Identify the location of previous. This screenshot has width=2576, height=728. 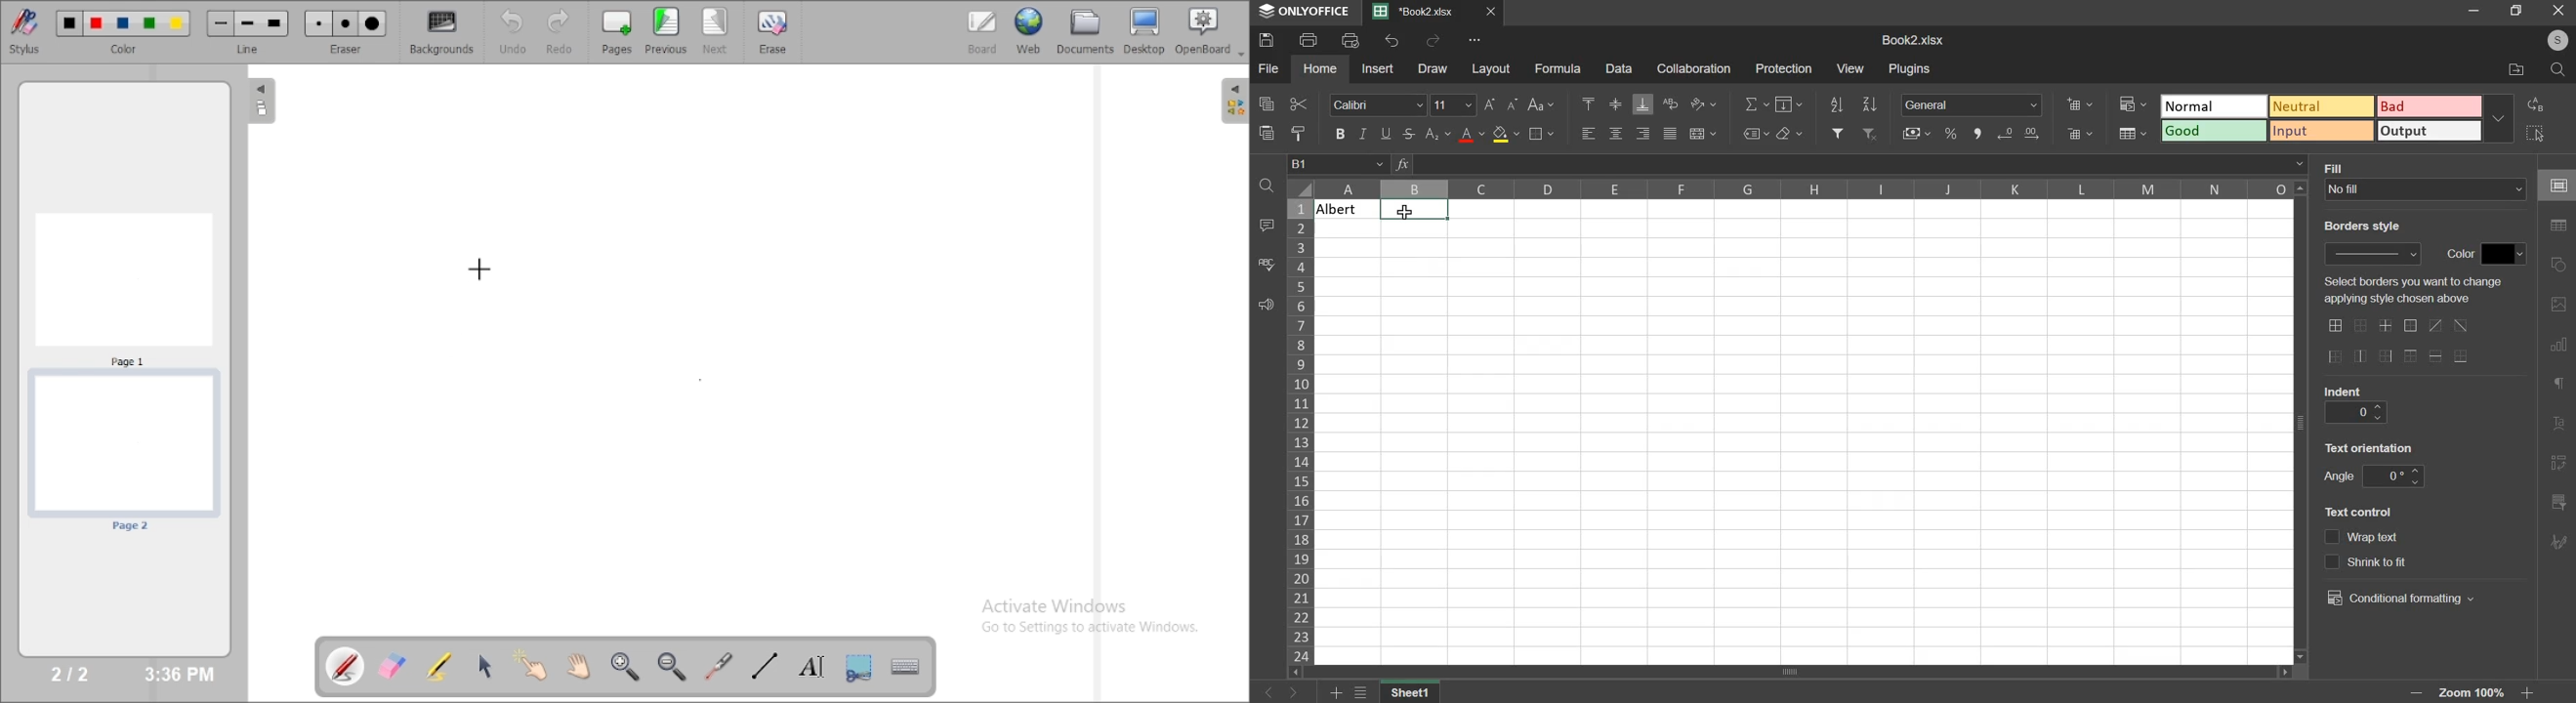
(666, 30).